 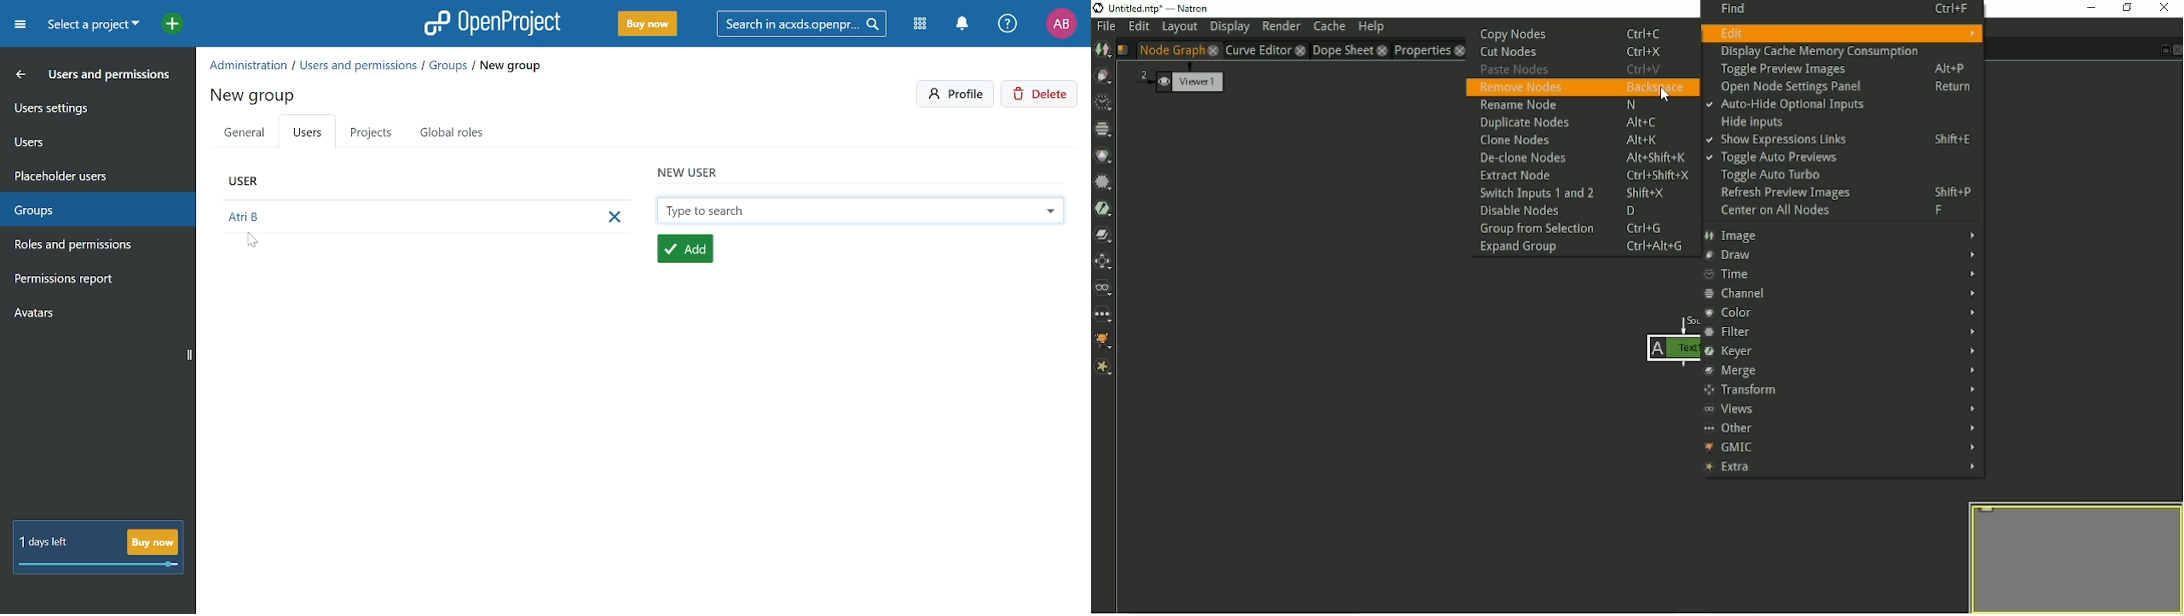 What do you see at coordinates (1575, 69) in the screenshot?
I see `Paste Nodes` at bounding box center [1575, 69].